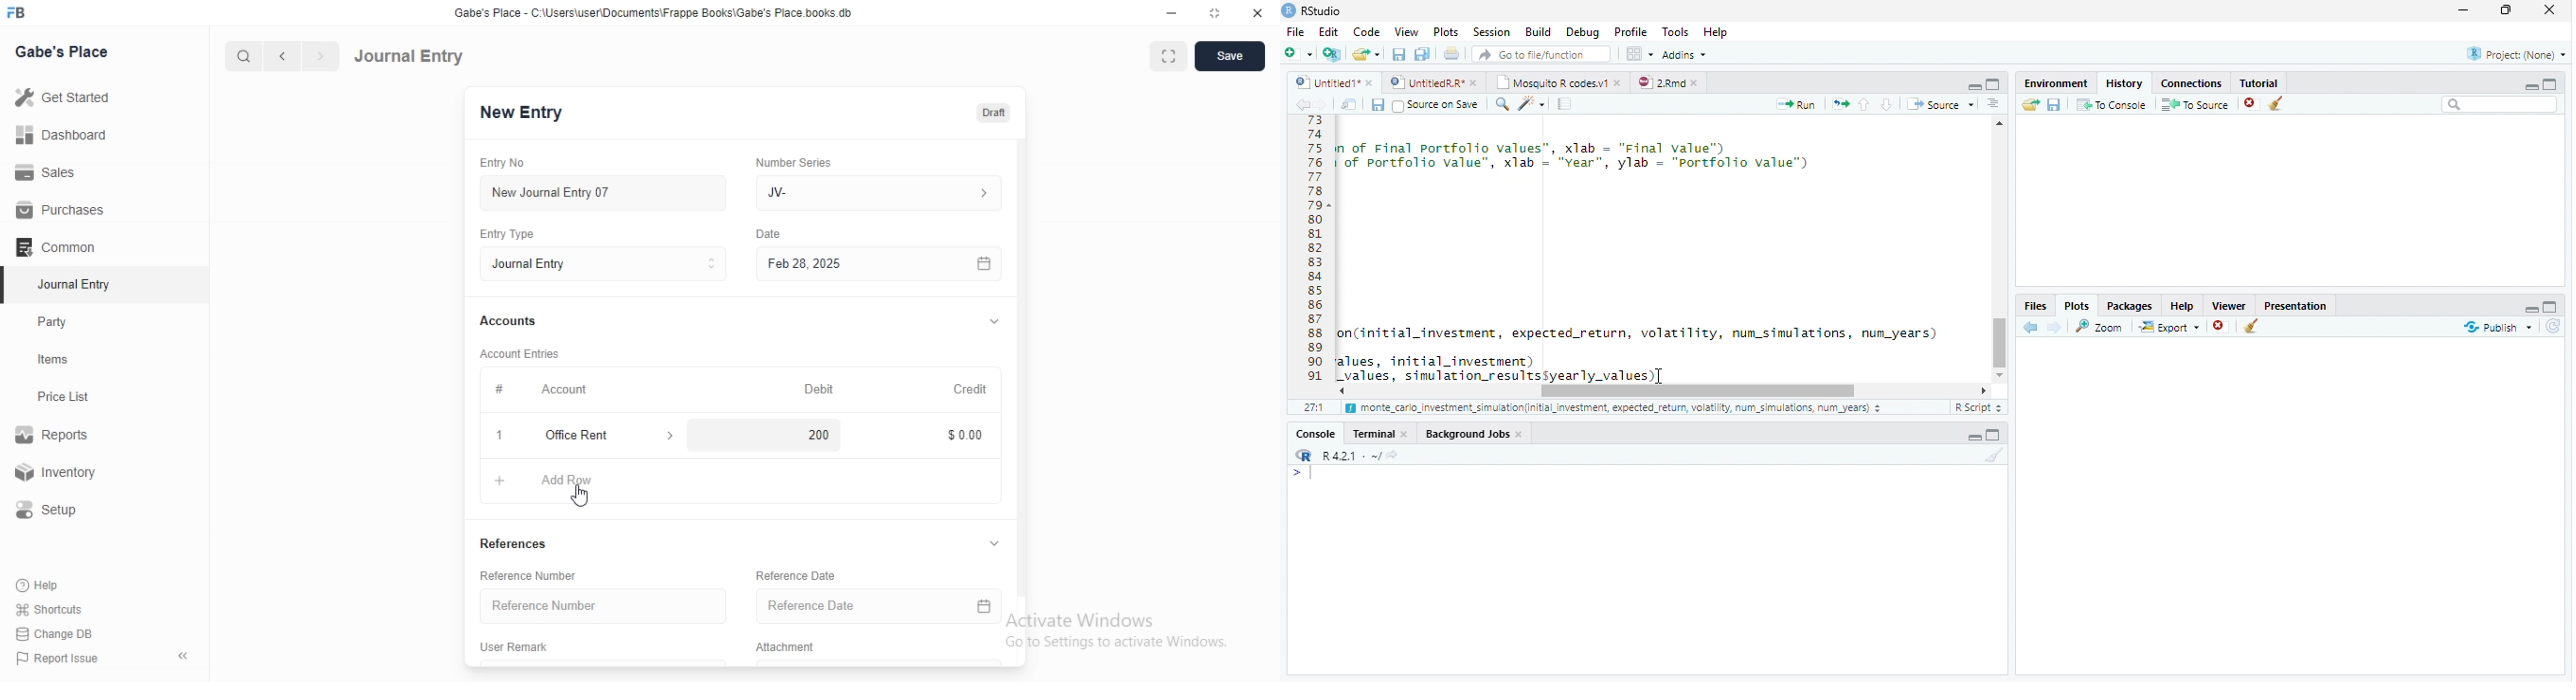  What do you see at coordinates (1172, 13) in the screenshot?
I see `minimize` at bounding box center [1172, 13].